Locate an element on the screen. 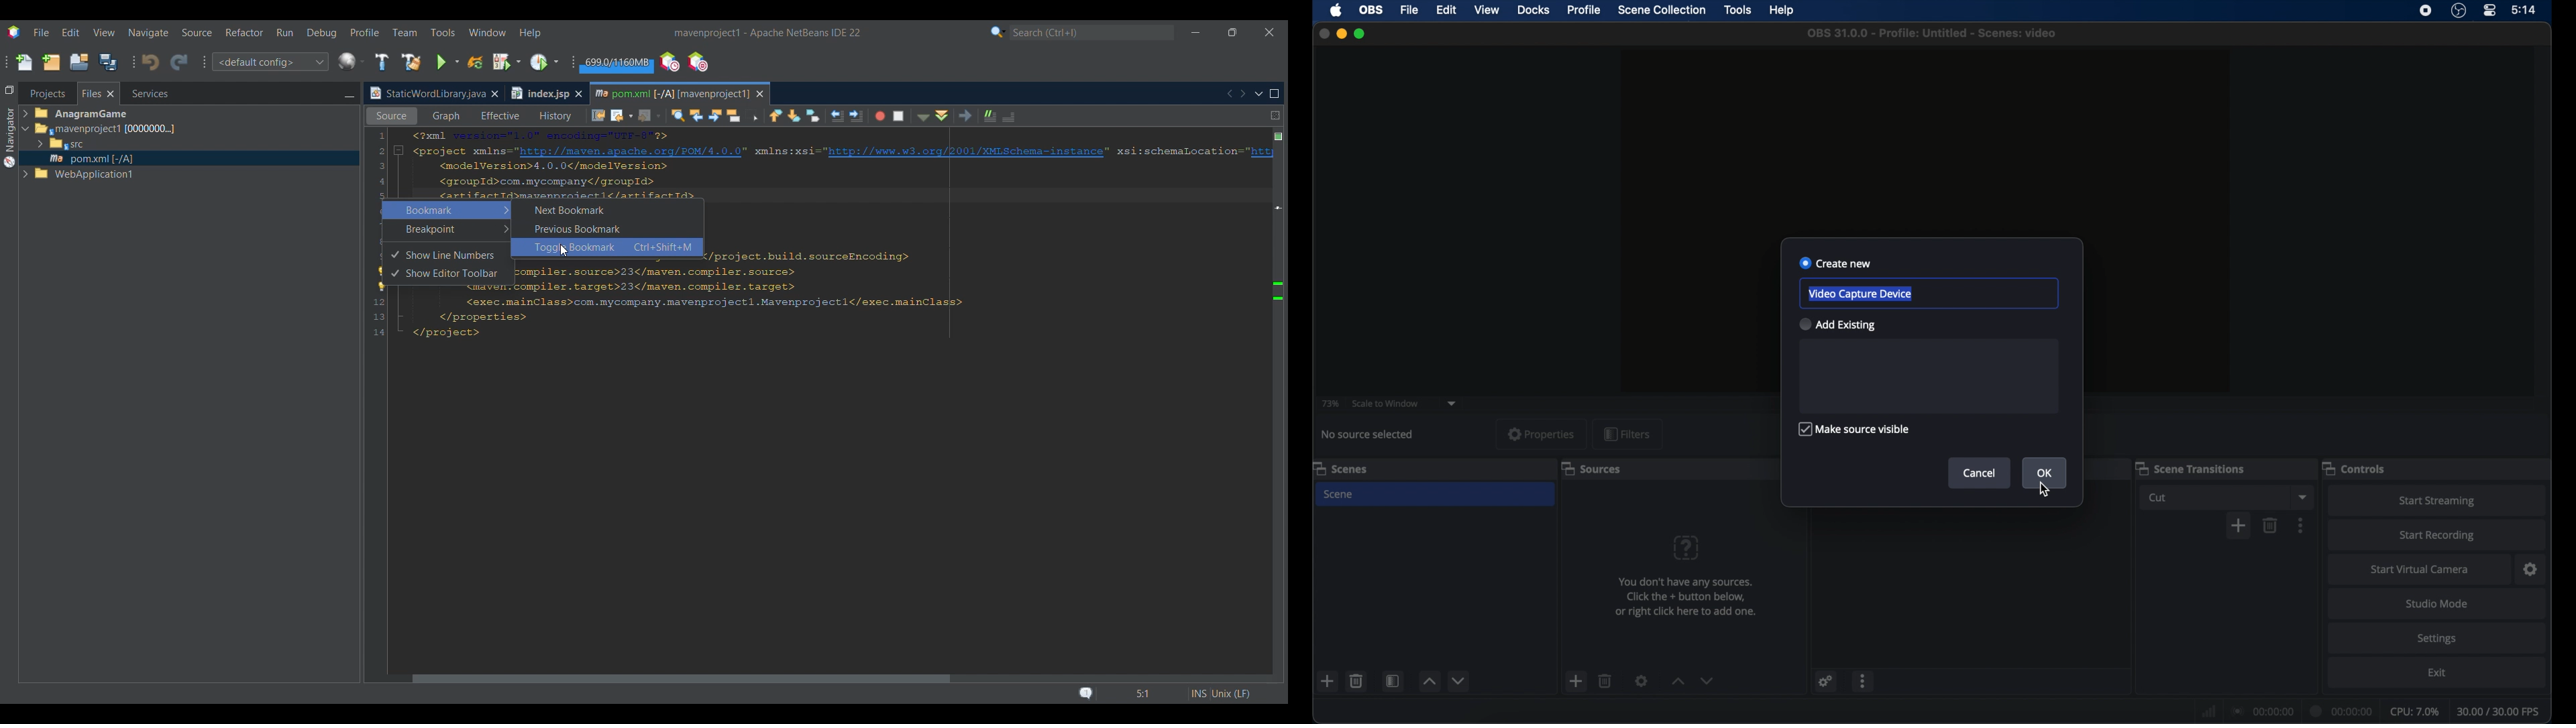 The width and height of the screenshot is (2576, 728). decrement is located at coordinates (1460, 680).